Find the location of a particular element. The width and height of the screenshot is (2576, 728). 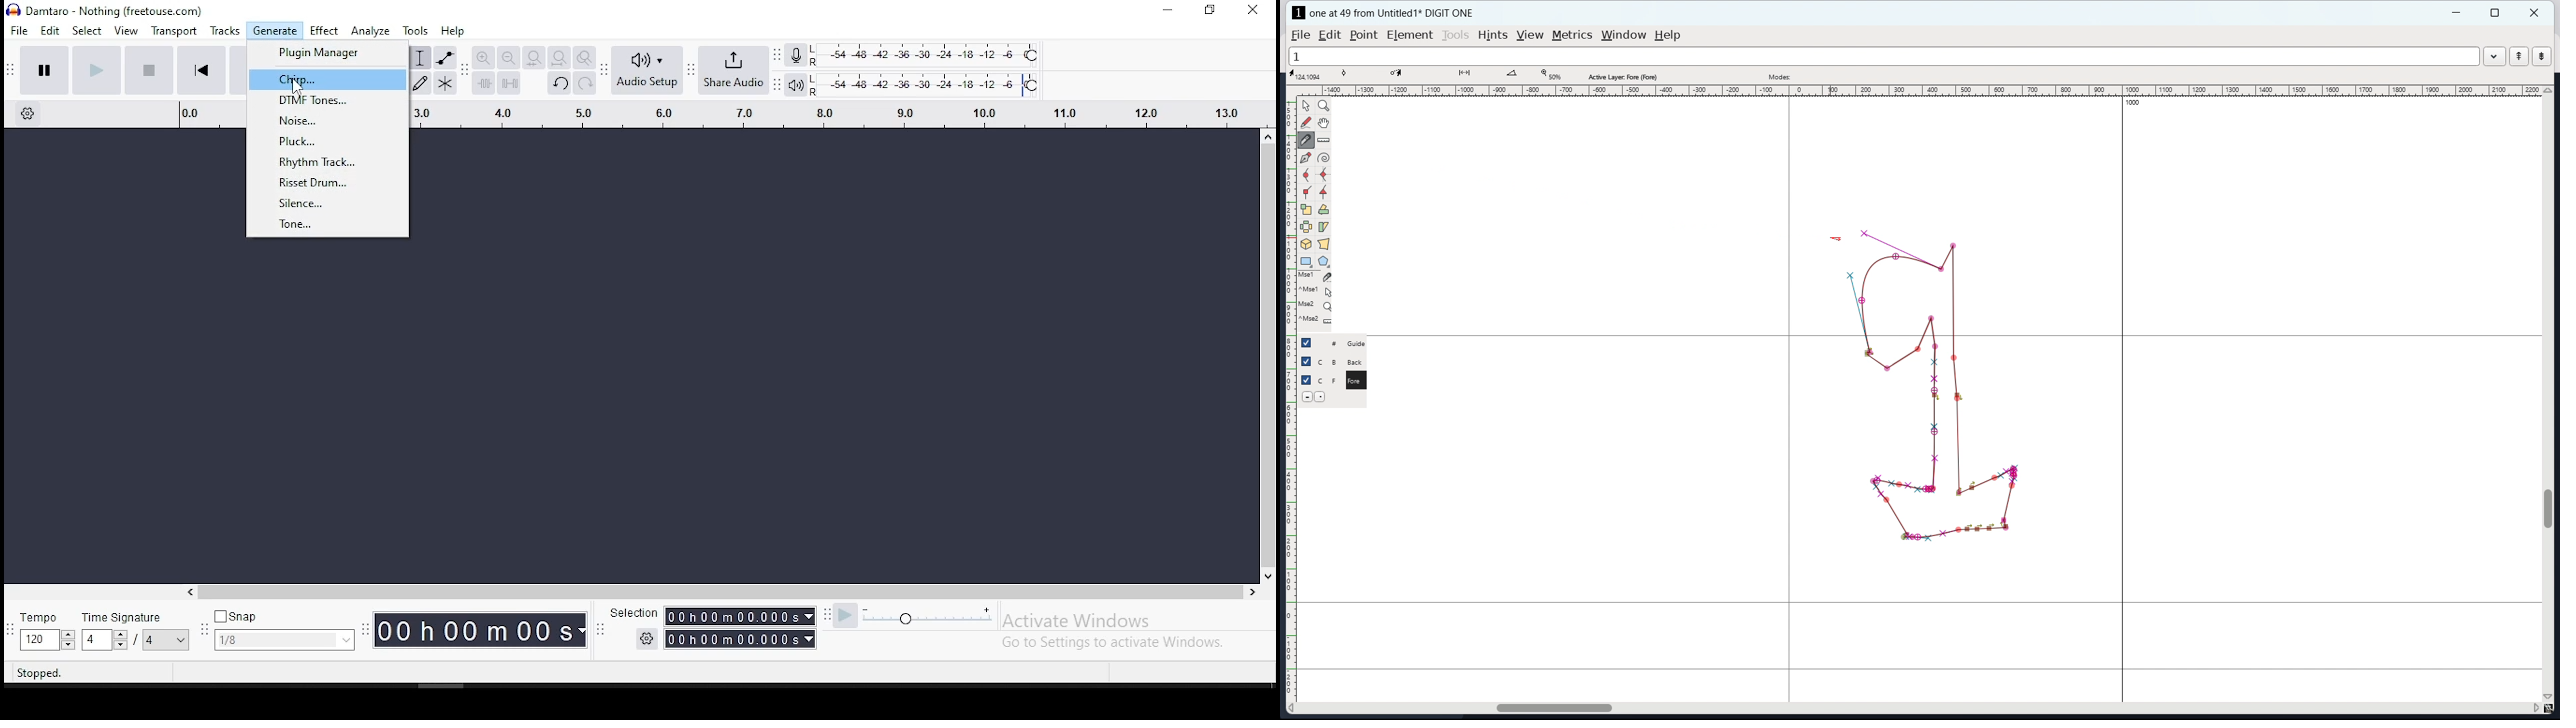

change whether spiro is active or not is located at coordinates (1323, 158).